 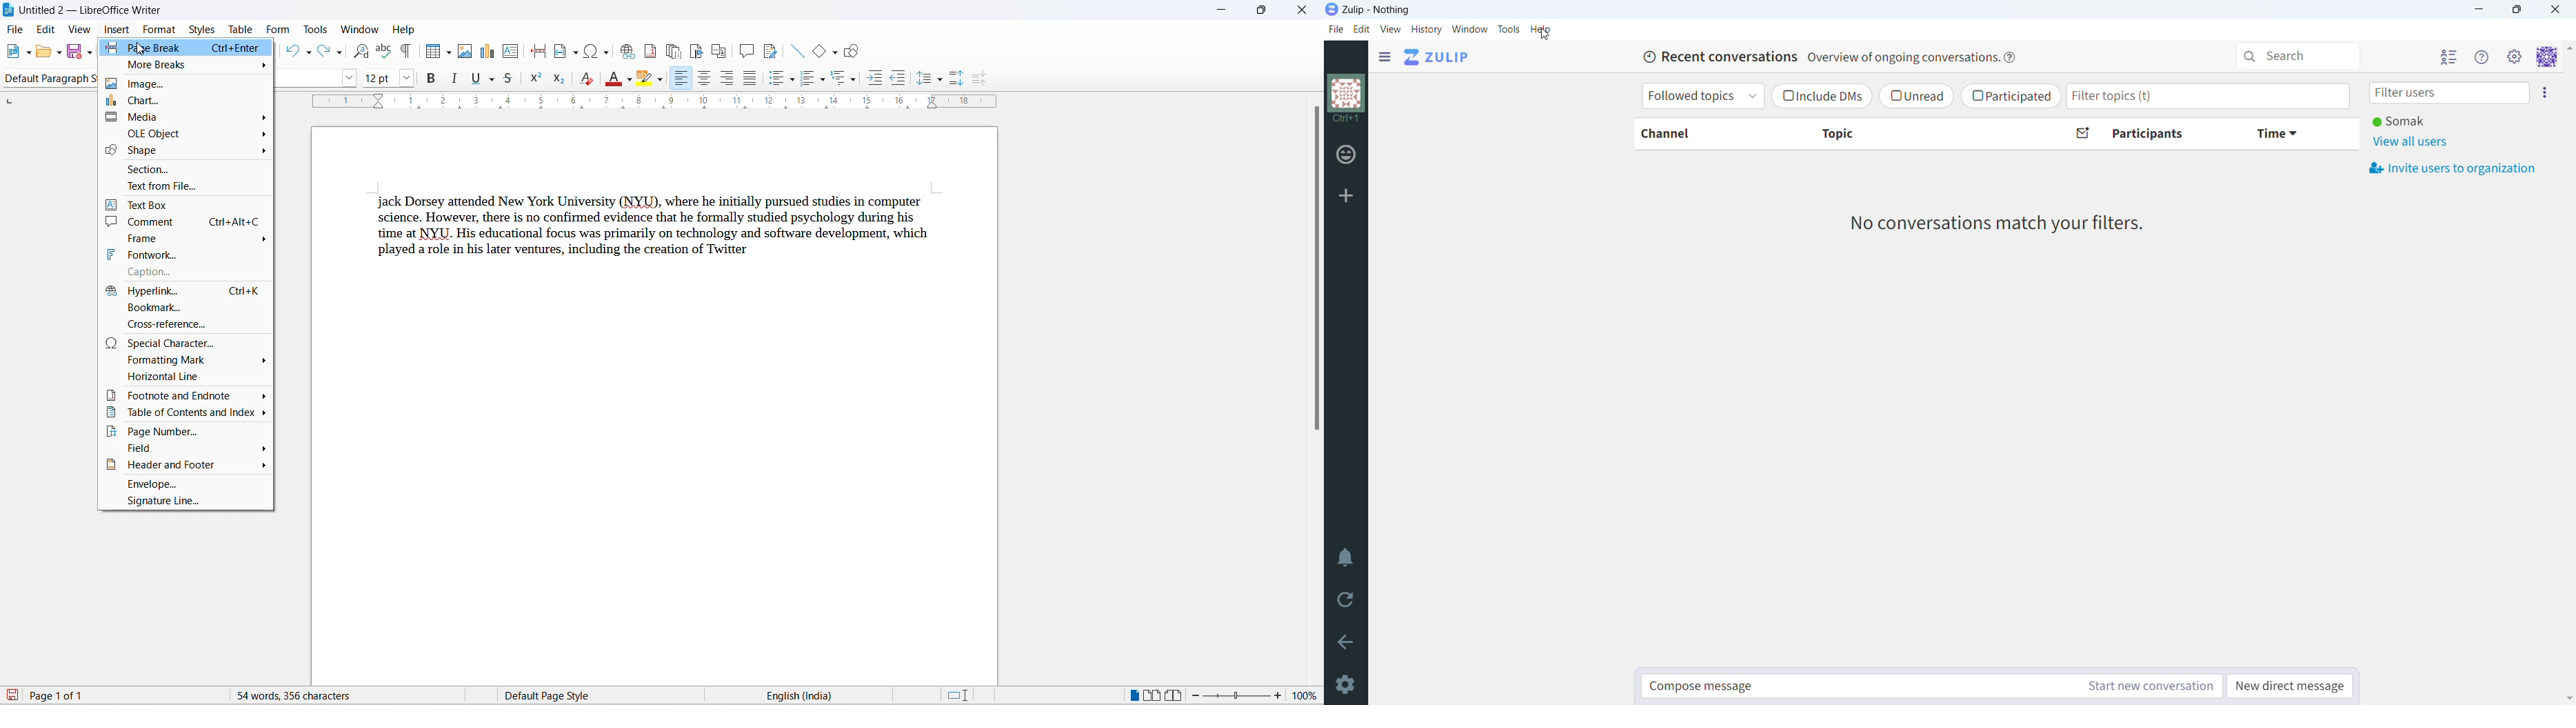 I want to click on styles, so click(x=202, y=28).